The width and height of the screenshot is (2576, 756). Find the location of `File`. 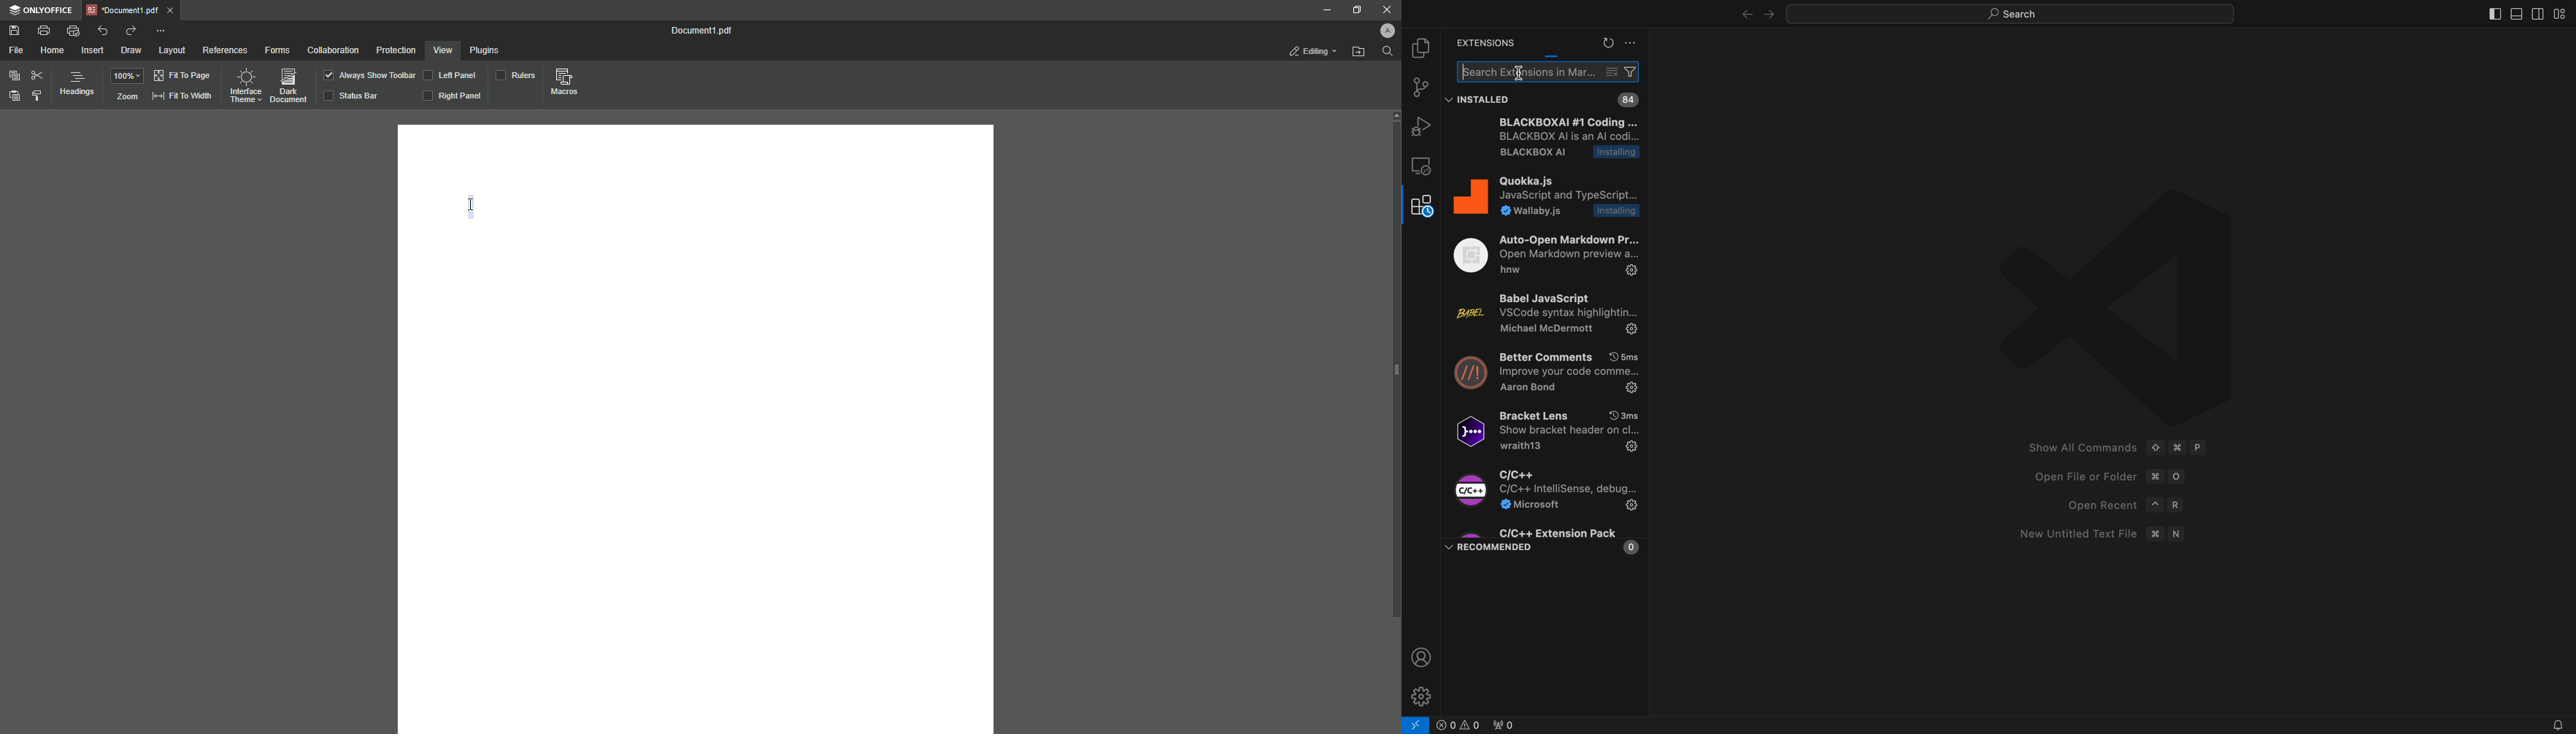

File is located at coordinates (19, 50).